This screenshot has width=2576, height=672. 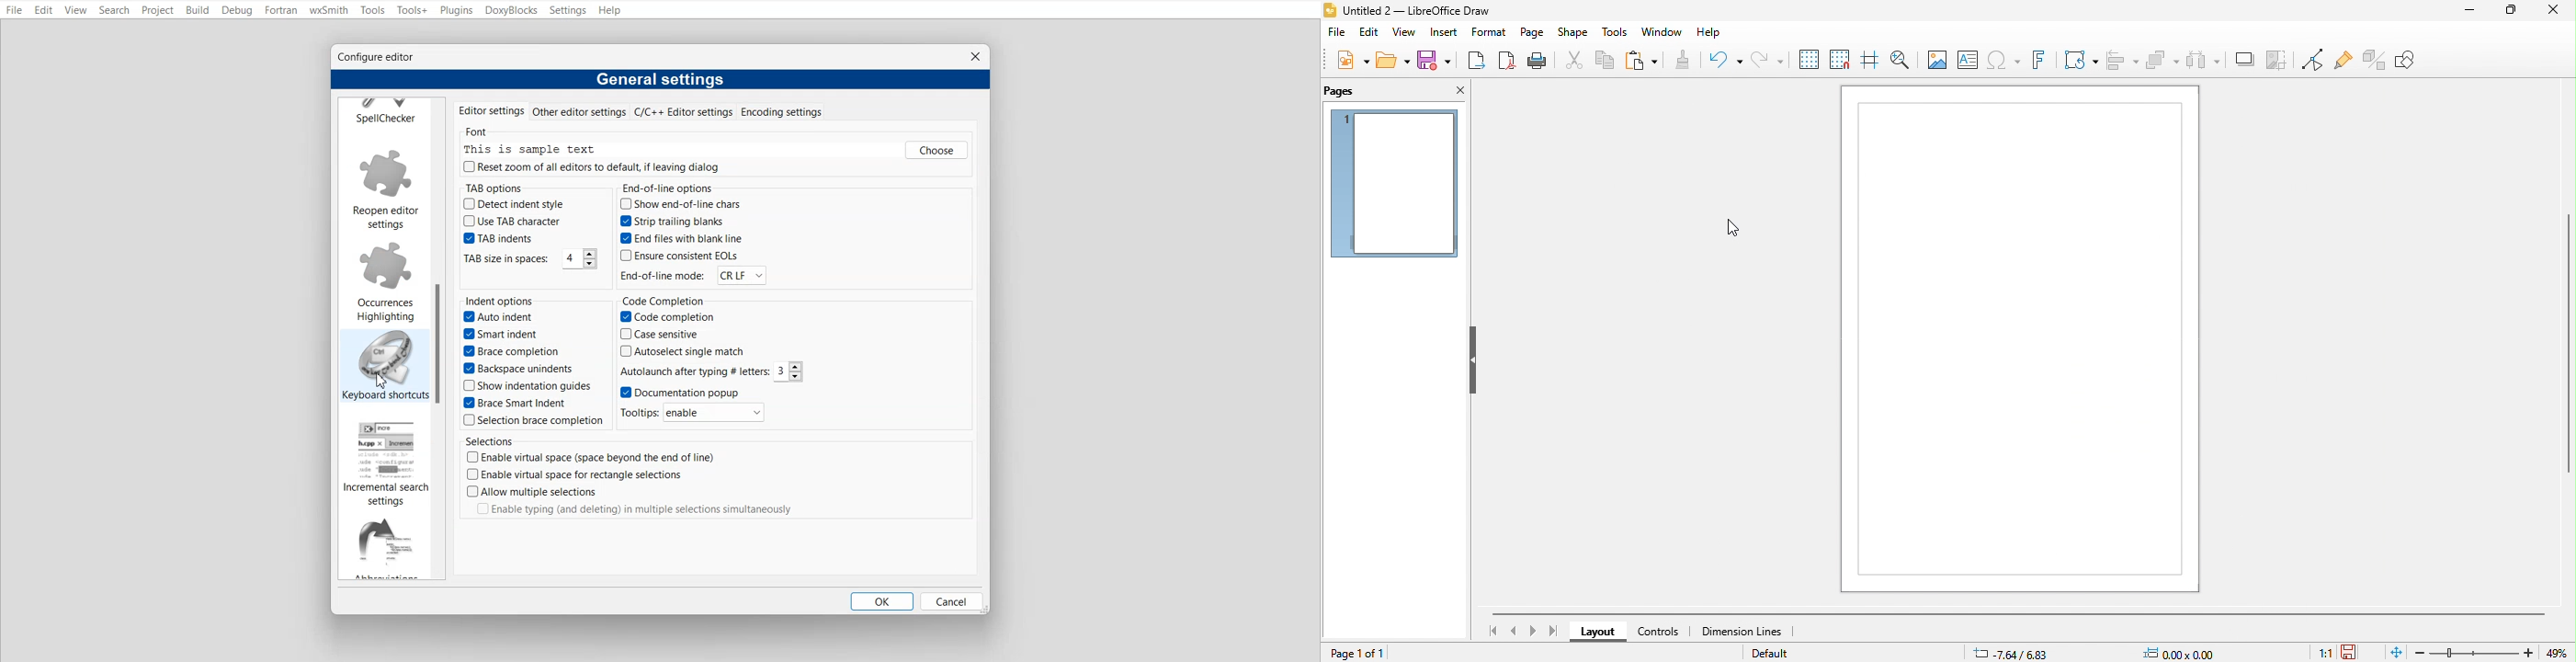 What do you see at coordinates (1508, 61) in the screenshot?
I see `export as pdf` at bounding box center [1508, 61].